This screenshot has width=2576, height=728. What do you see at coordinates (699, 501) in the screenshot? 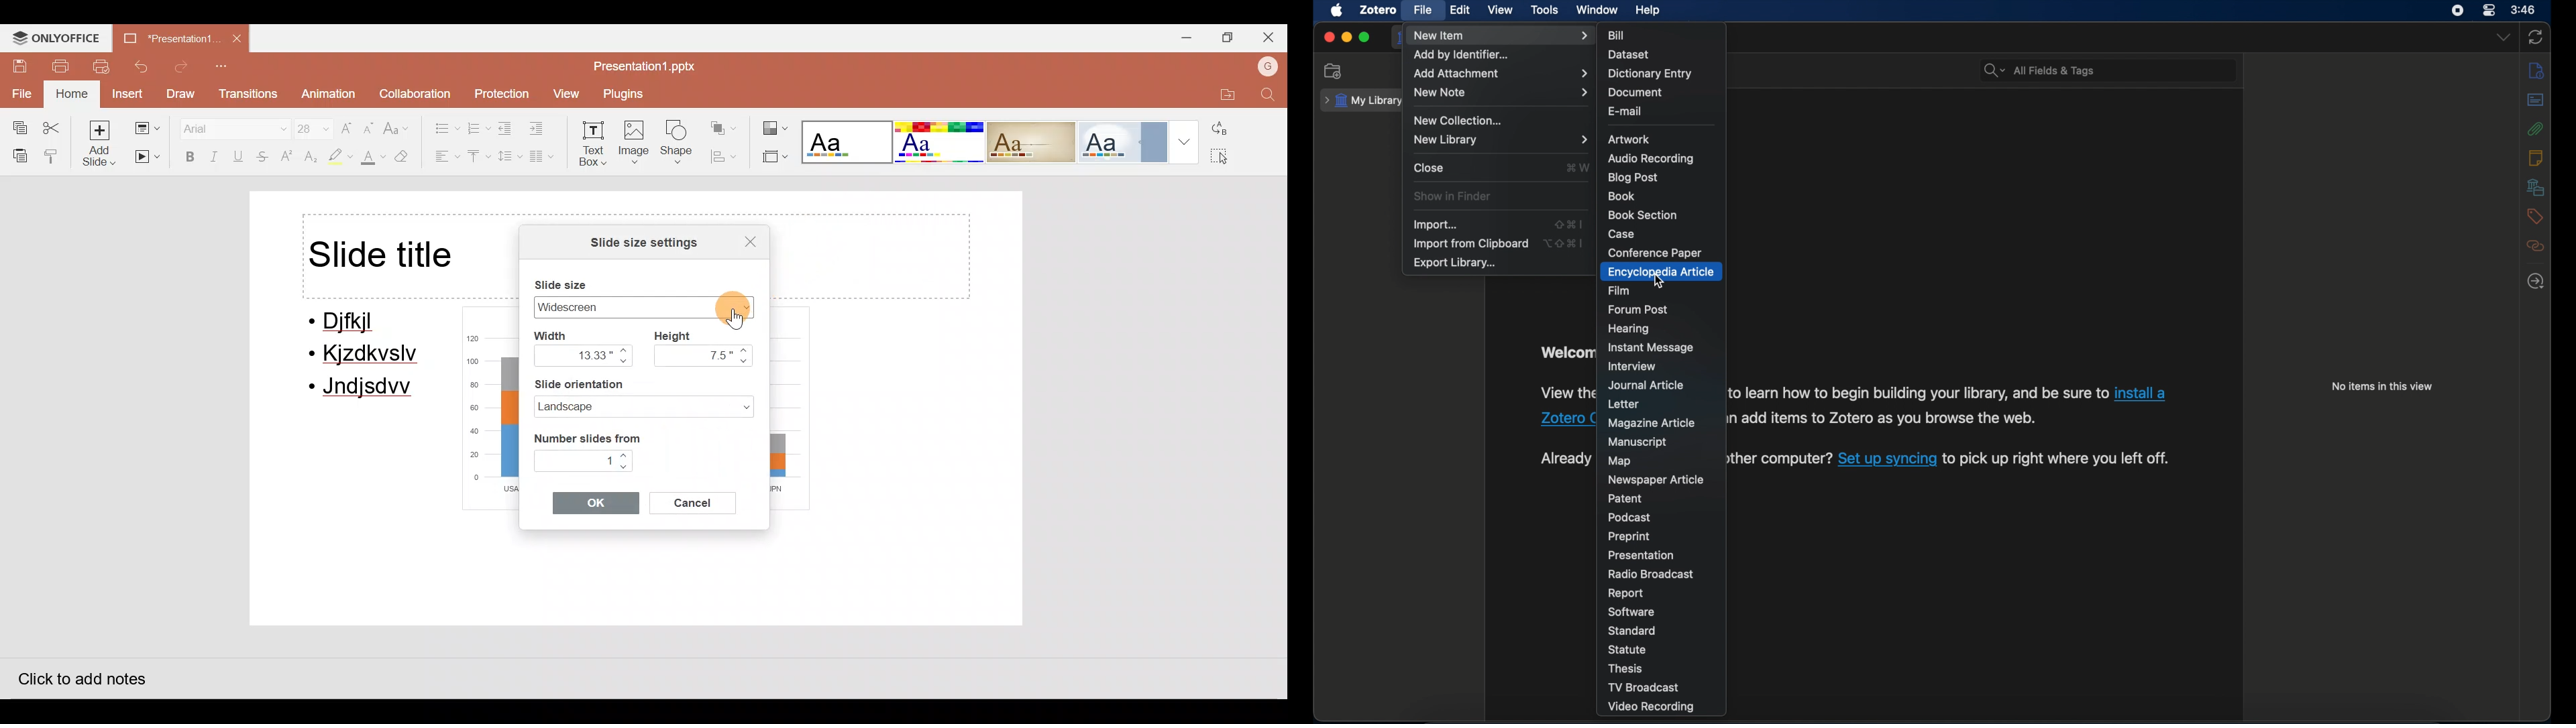
I see `Cancel` at bounding box center [699, 501].